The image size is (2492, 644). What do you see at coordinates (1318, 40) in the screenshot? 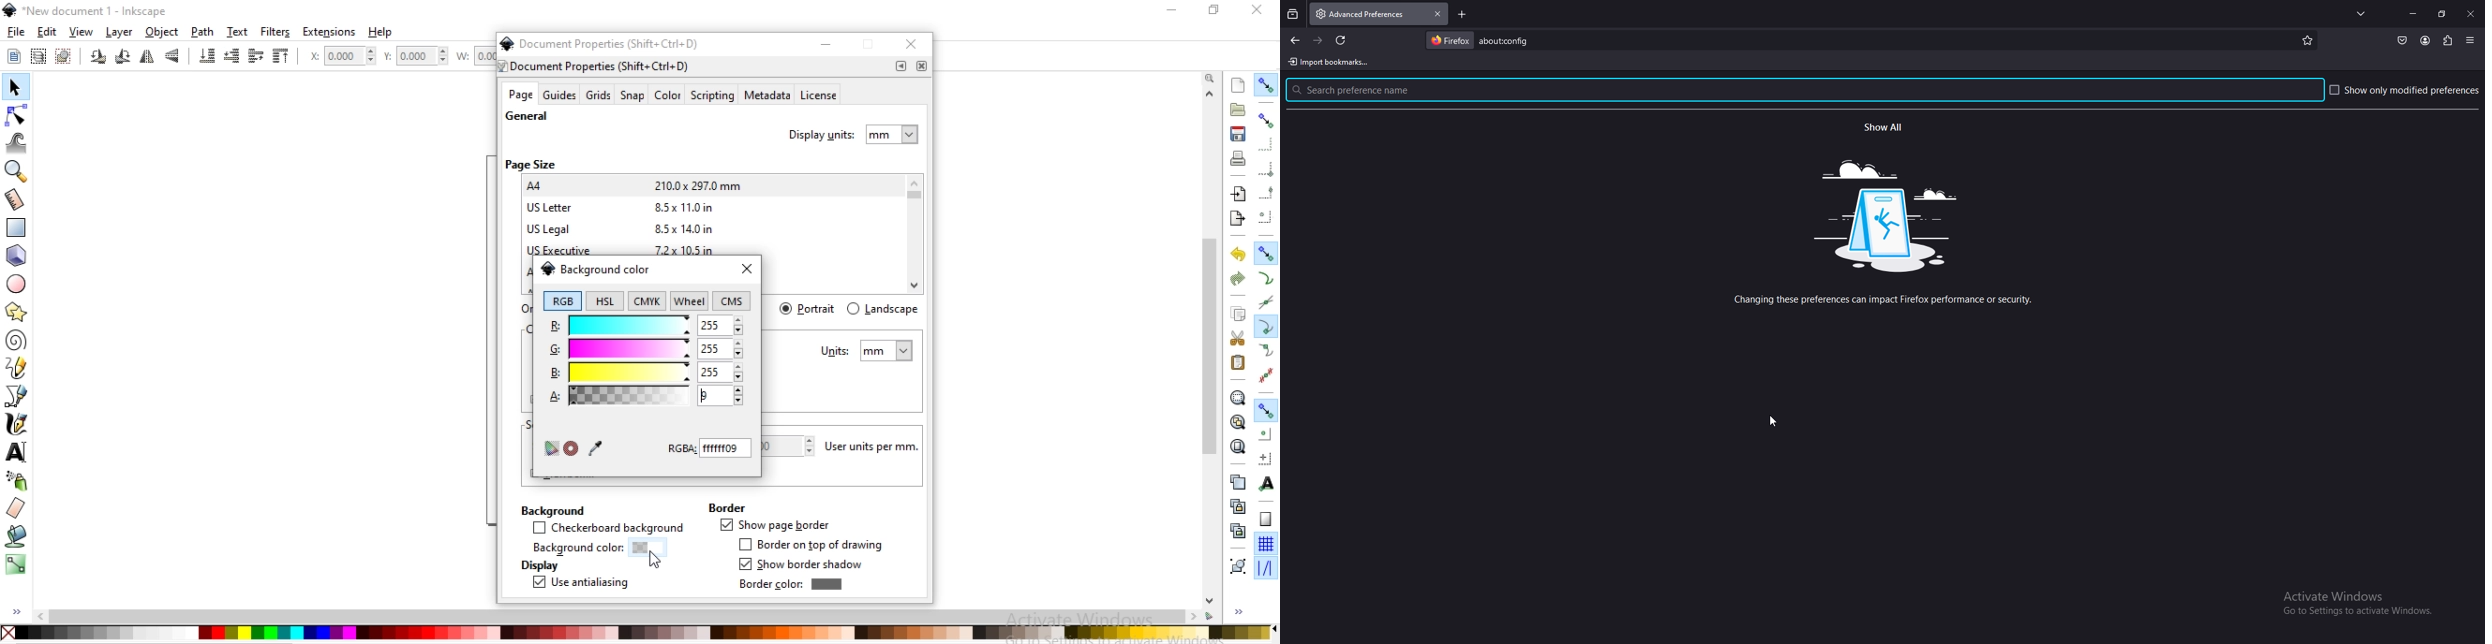
I see `forward` at bounding box center [1318, 40].